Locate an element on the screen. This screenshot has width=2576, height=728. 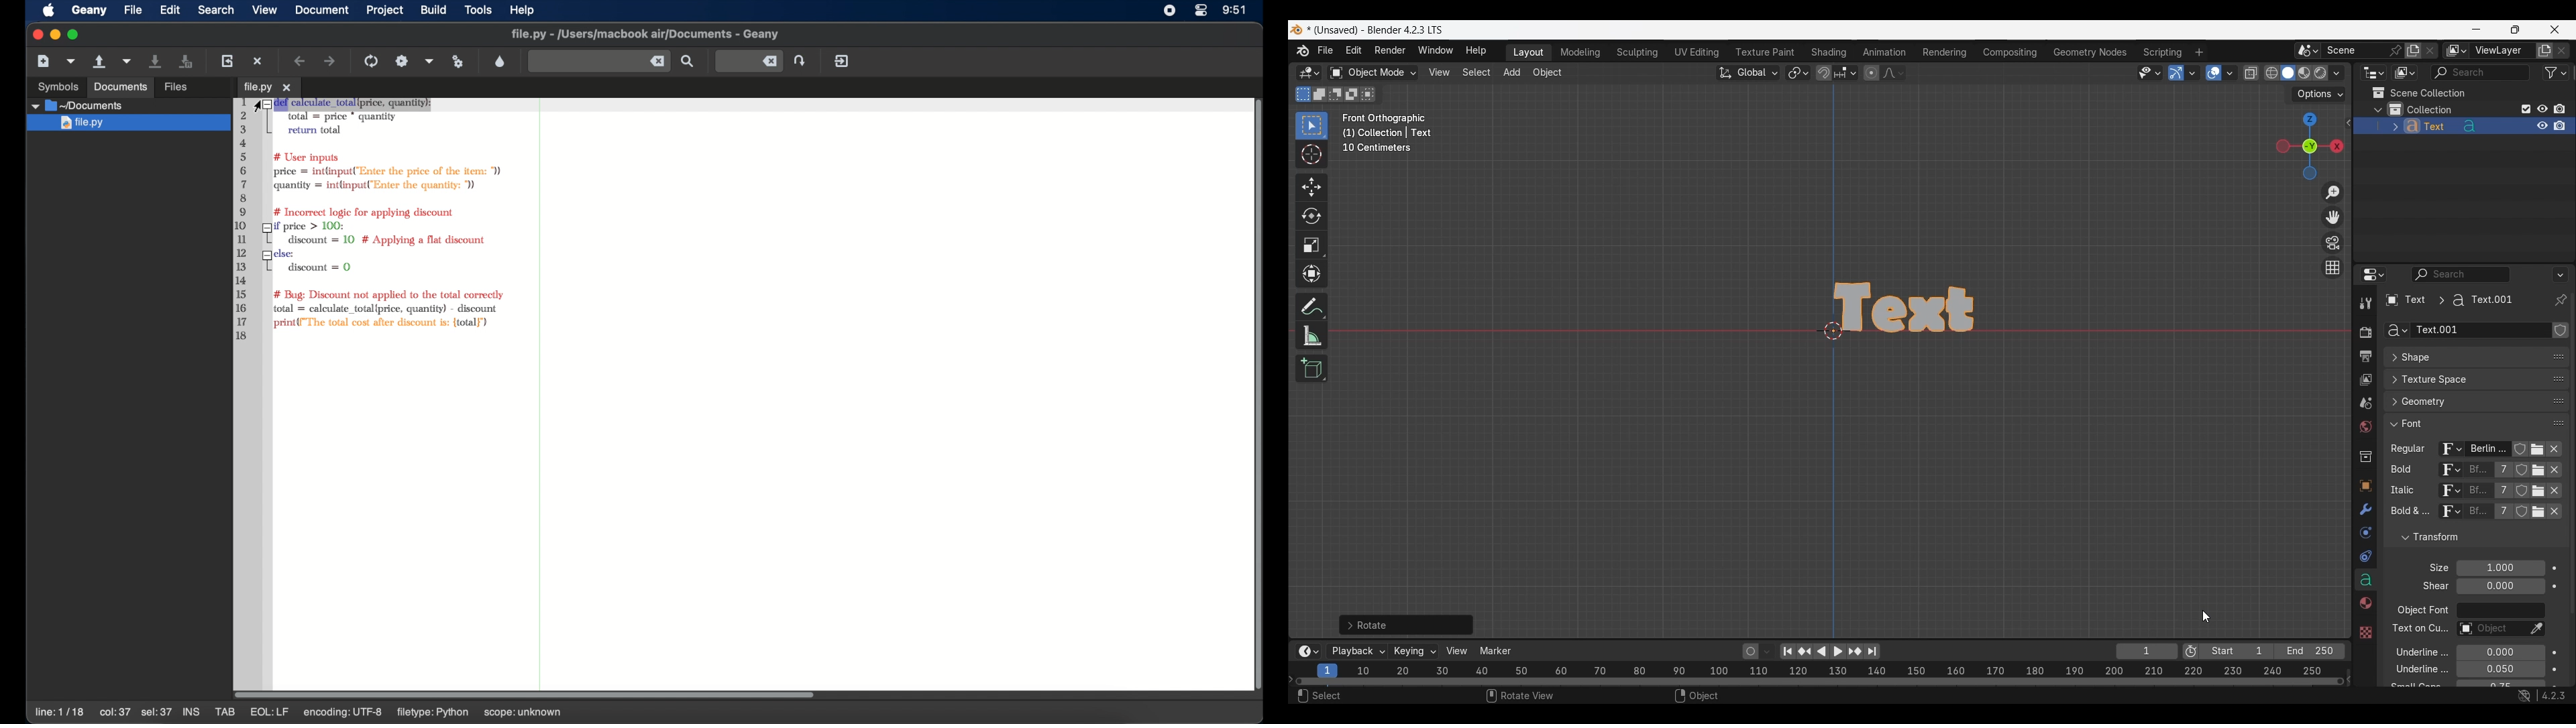
Click to collapse Font is located at coordinates (2463, 423).